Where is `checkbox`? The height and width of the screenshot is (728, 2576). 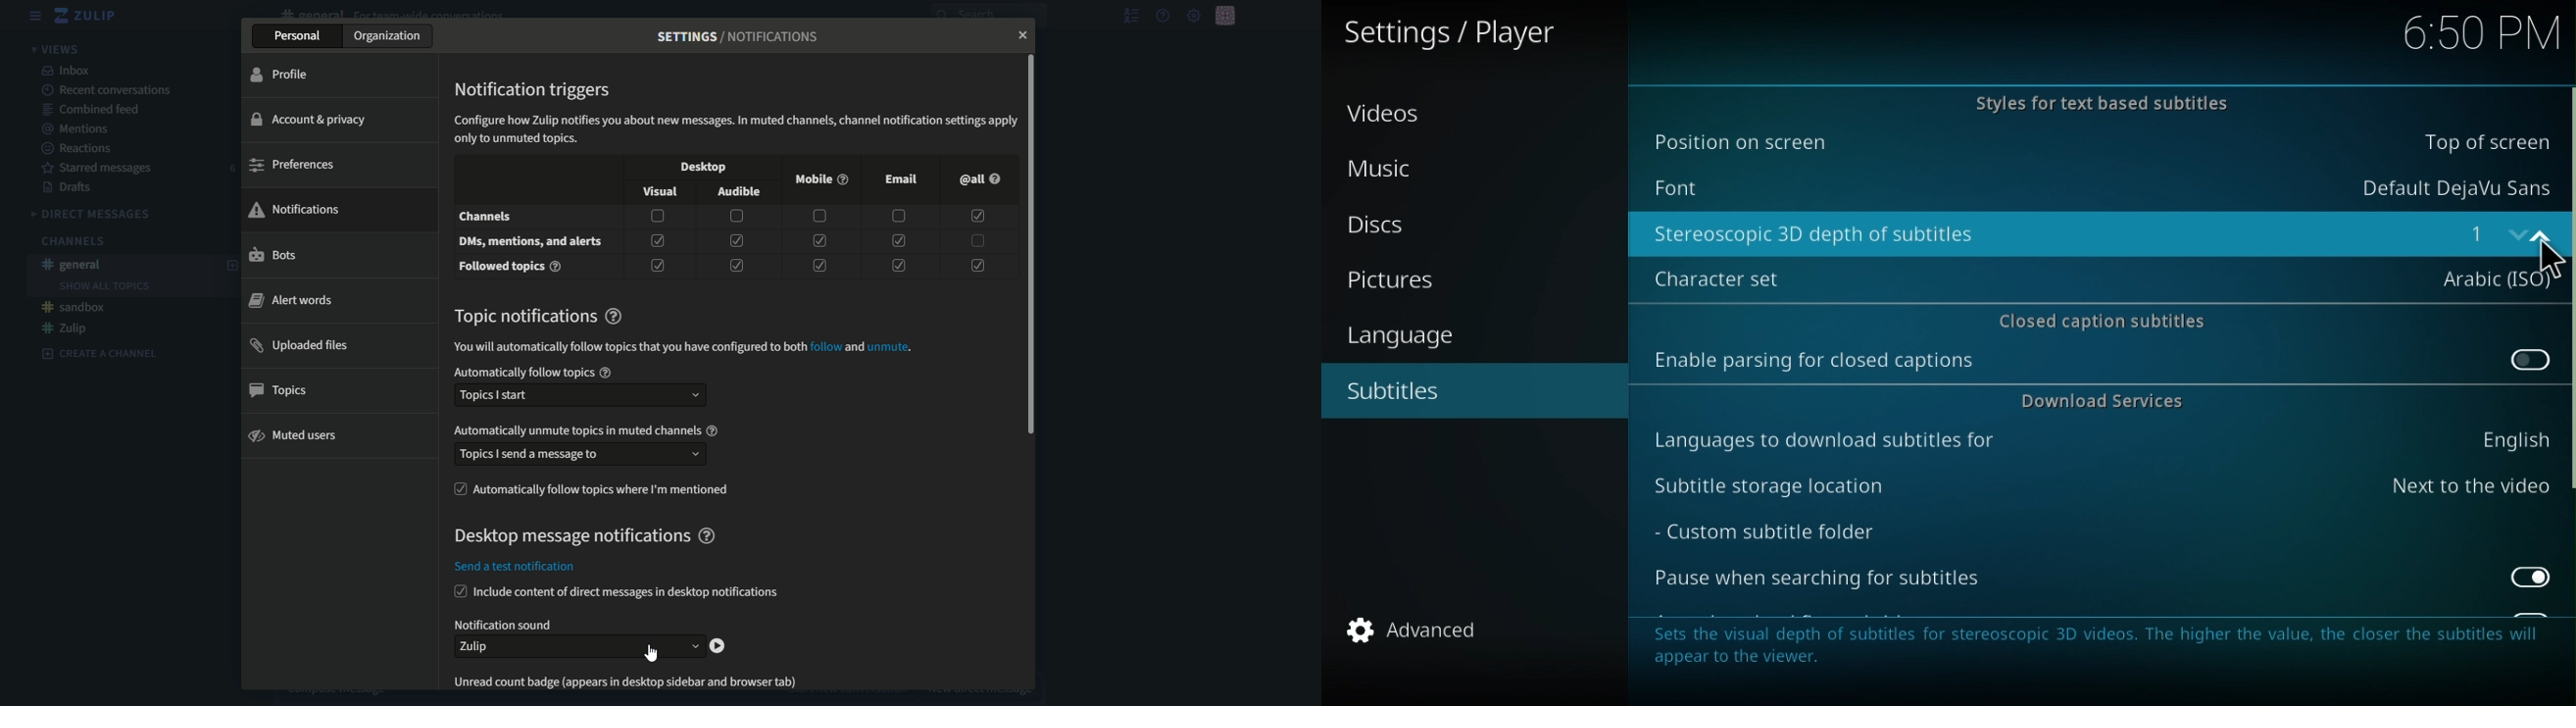 checkbox is located at coordinates (458, 489).